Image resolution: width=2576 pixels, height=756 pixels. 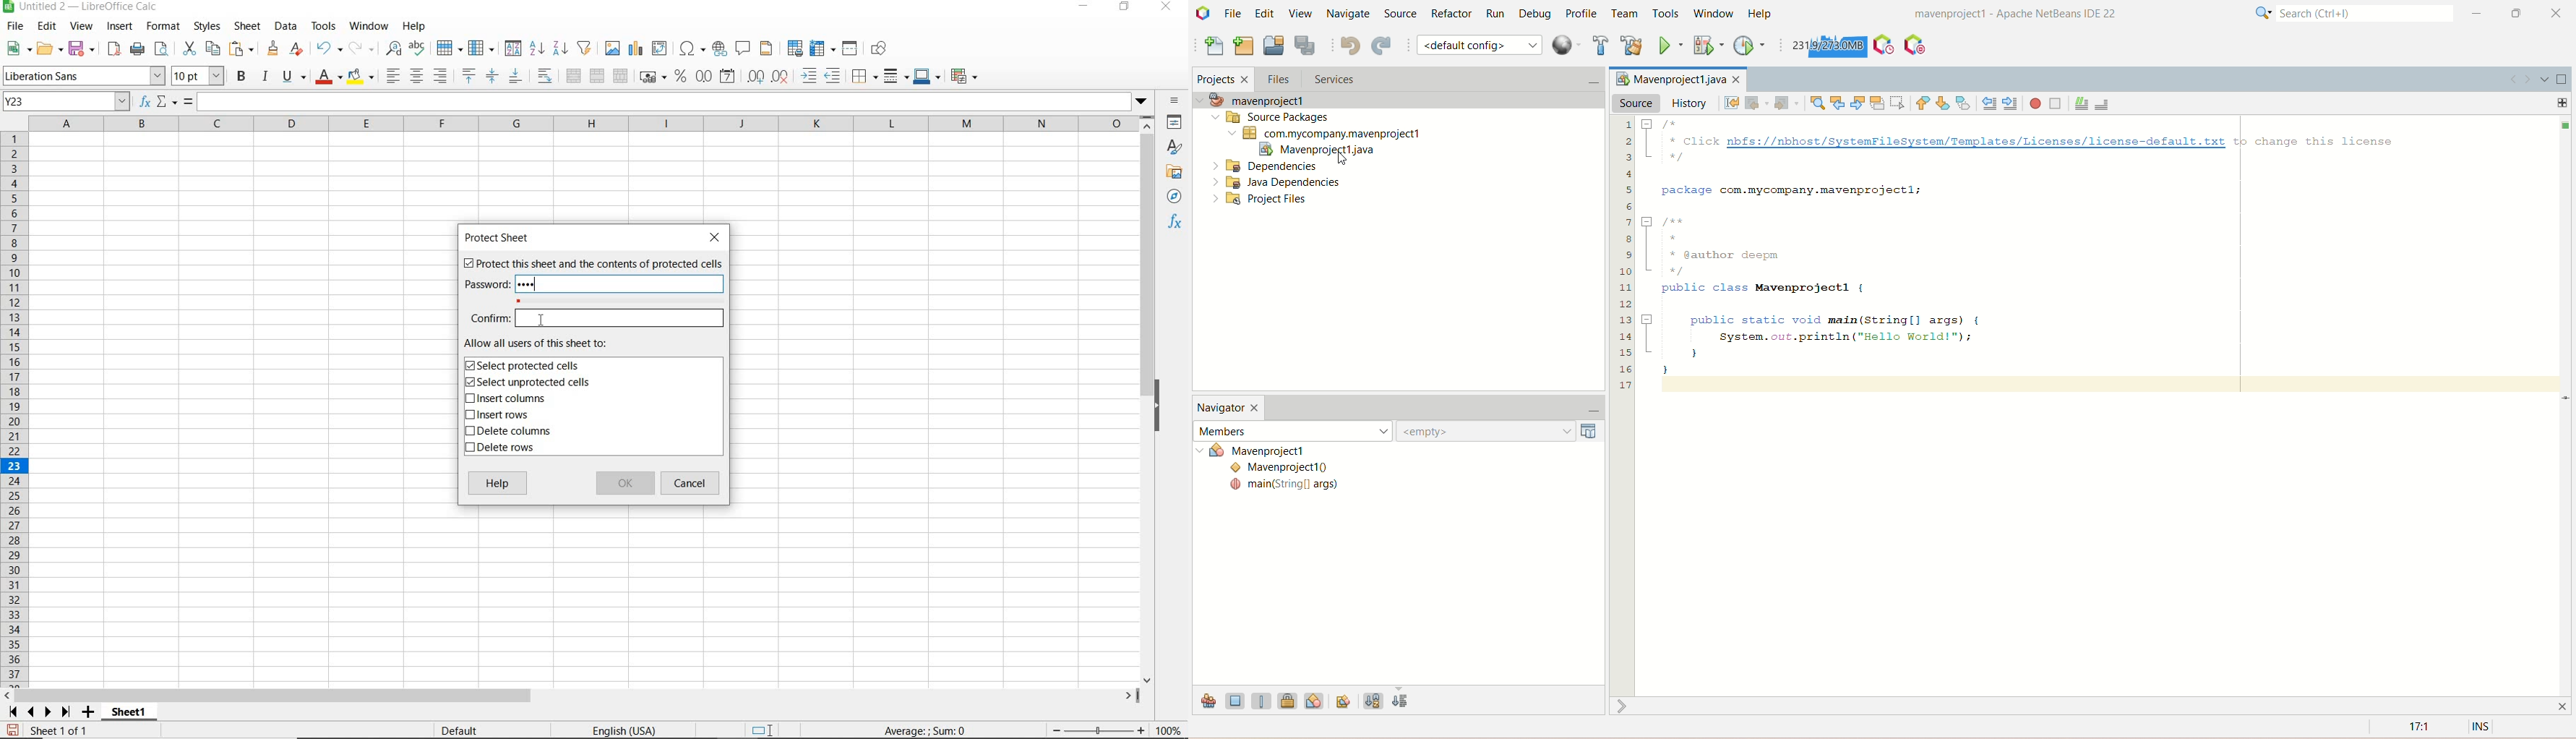 I want to click on STYLES, so click(x=207, y=26).